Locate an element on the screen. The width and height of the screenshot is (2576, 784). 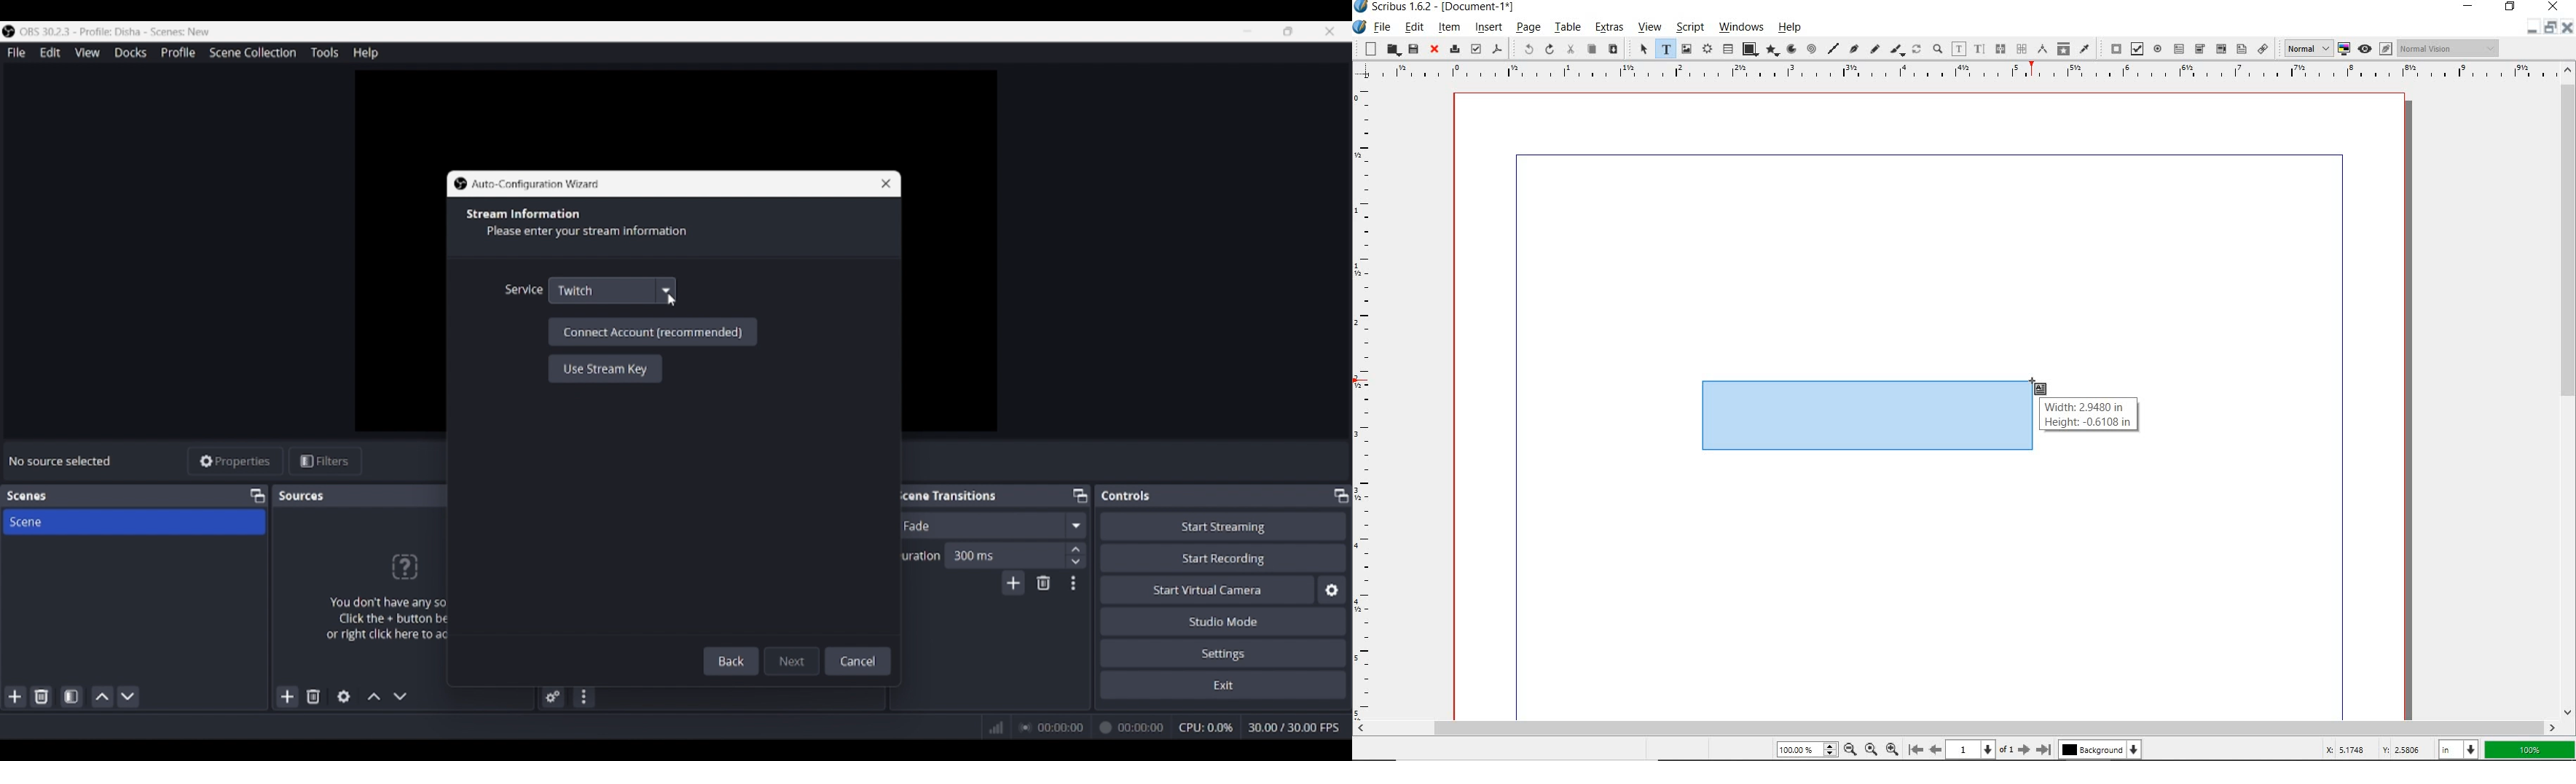
polygon is located at coordinates (1770, 51).